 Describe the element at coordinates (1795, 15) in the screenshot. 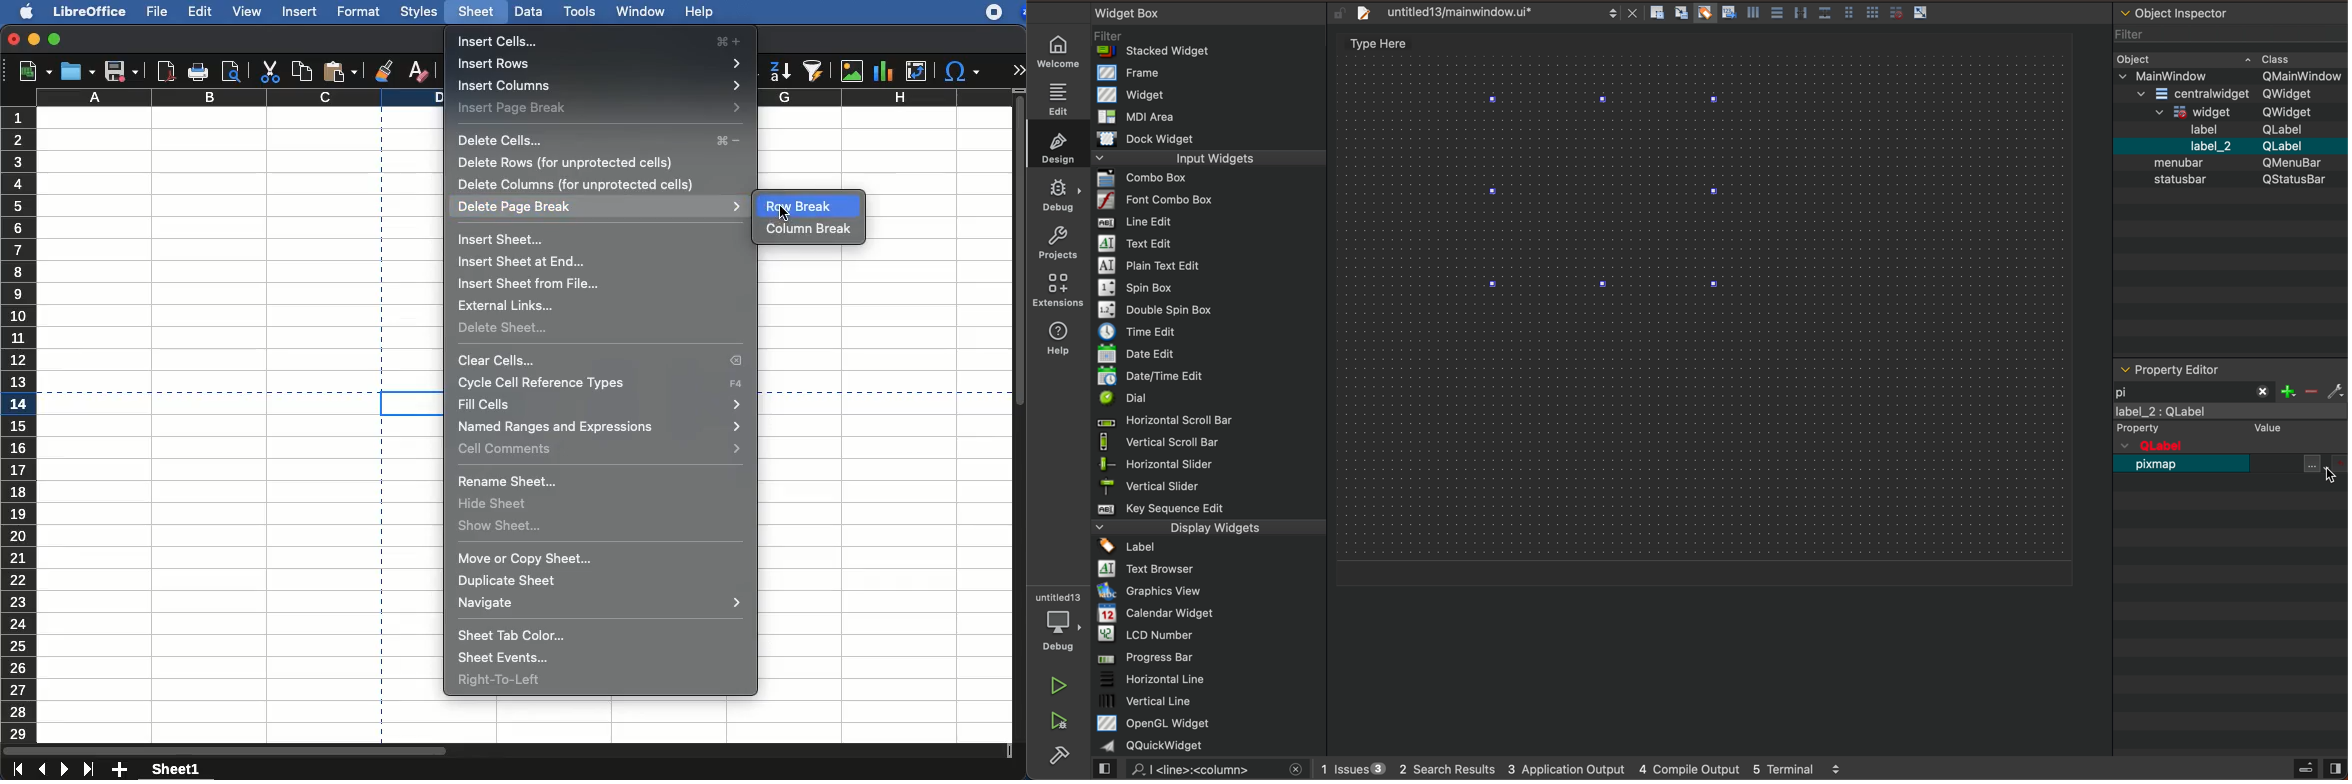

I see `layout actions` at that location.